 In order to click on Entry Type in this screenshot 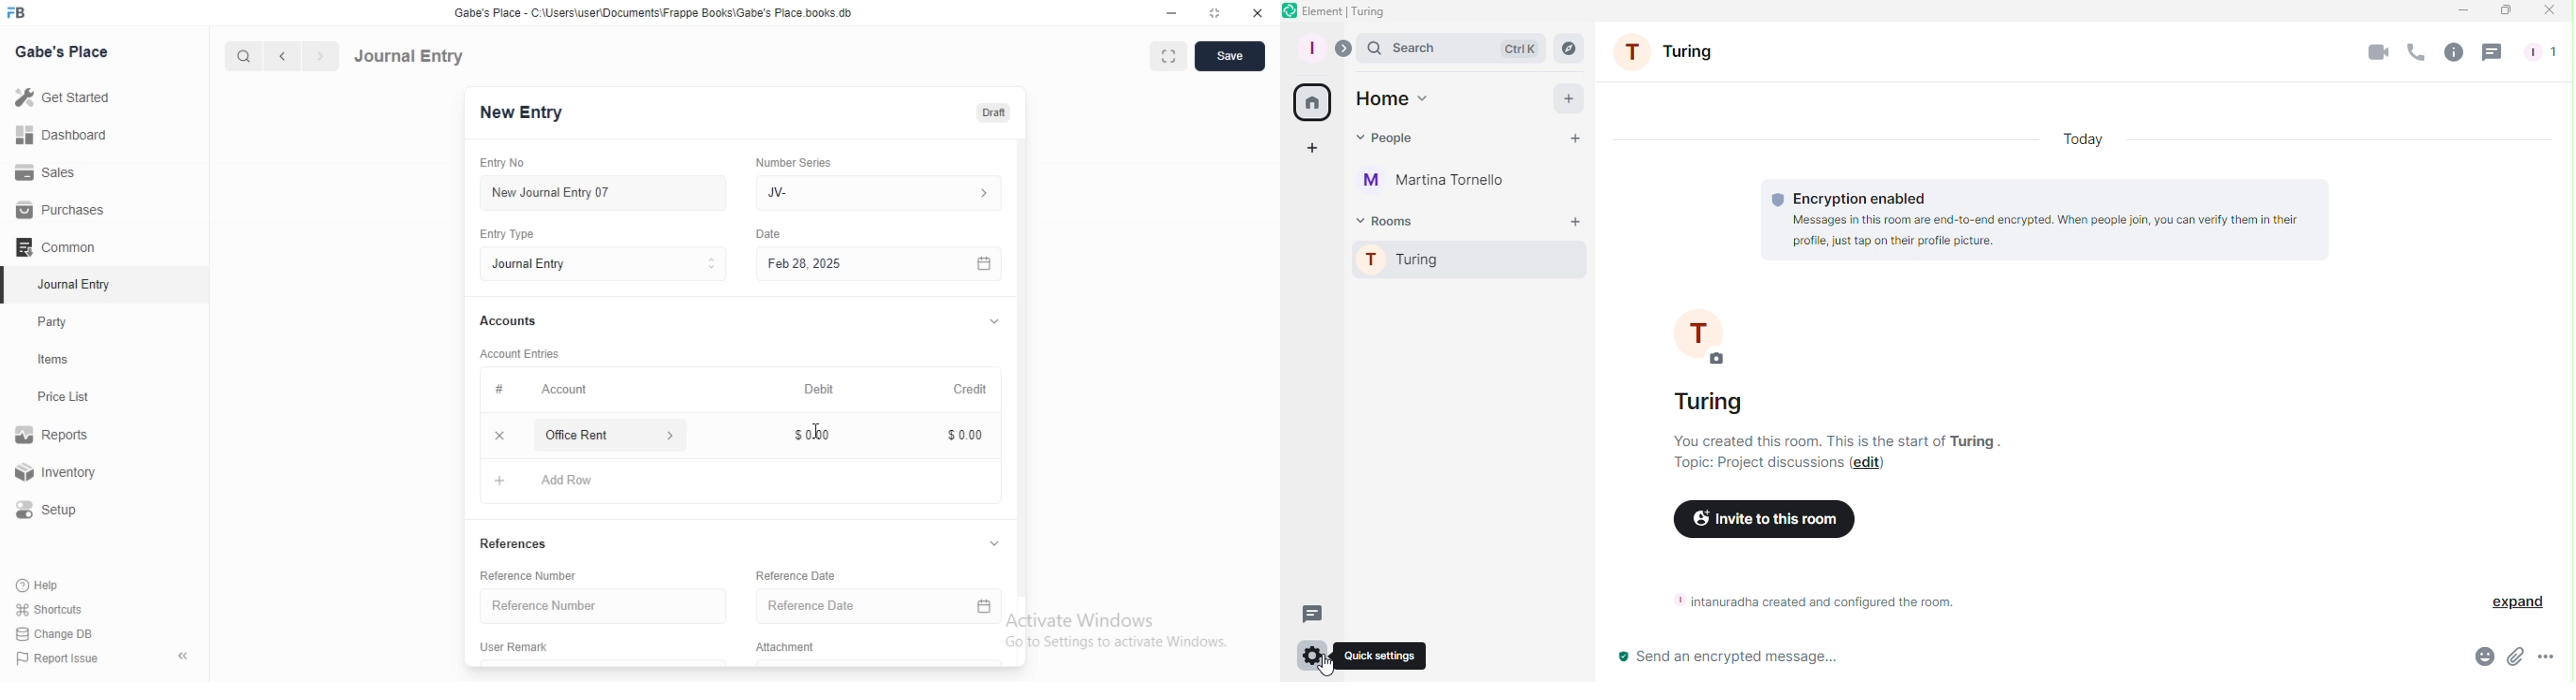, I will do `click(602, 264)`.